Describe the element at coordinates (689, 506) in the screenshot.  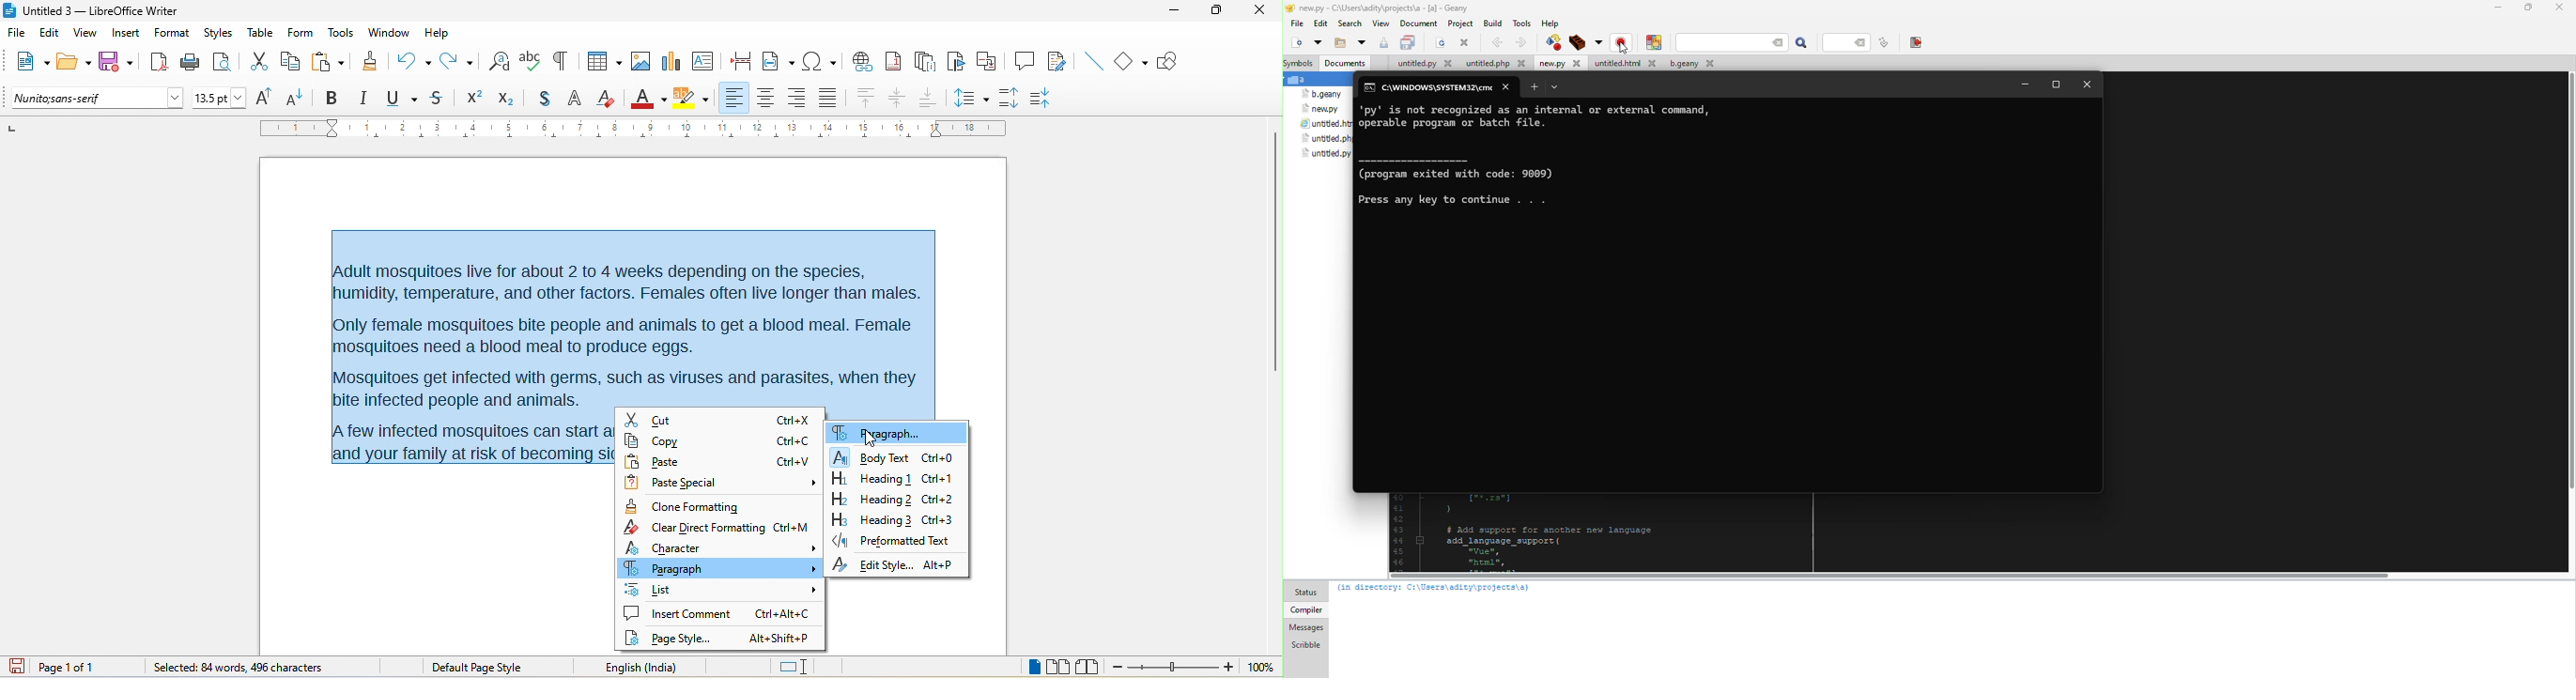
I see `clone formatting` at that location.